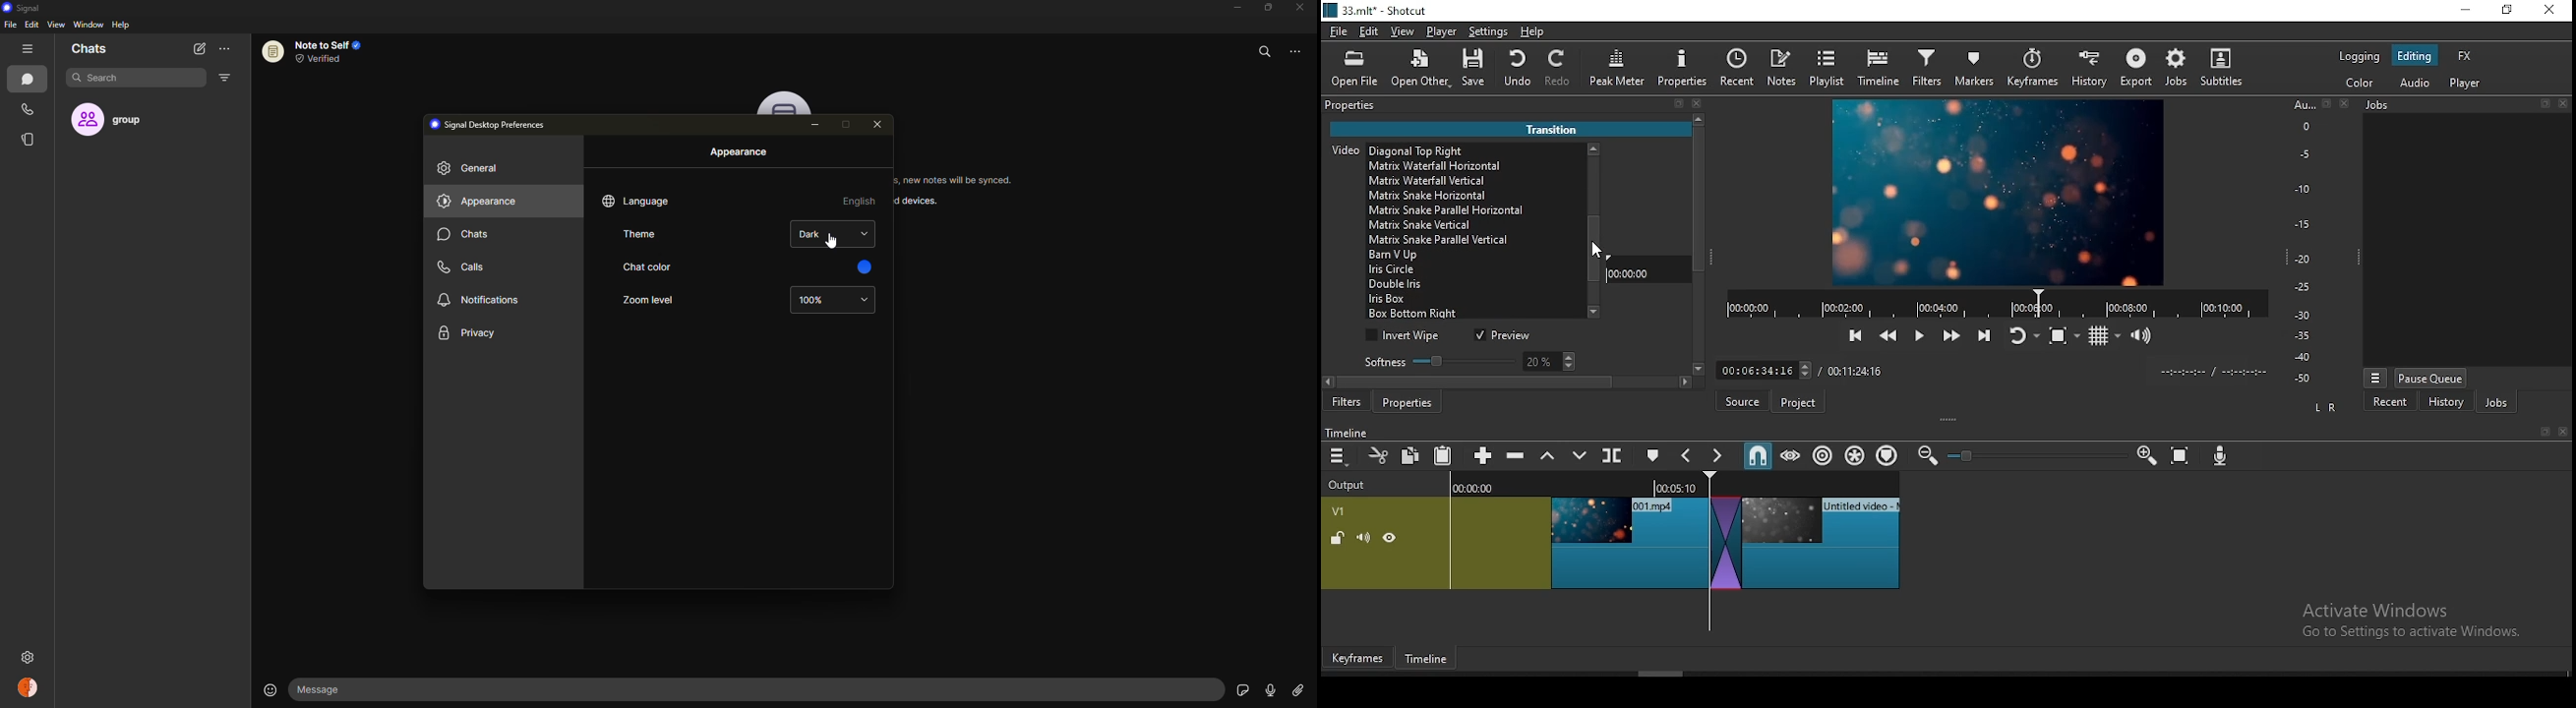  What do you see at coordinates (29, 49) in the screenshot?
I see `hide tabs` at bounding box center [29, 49].